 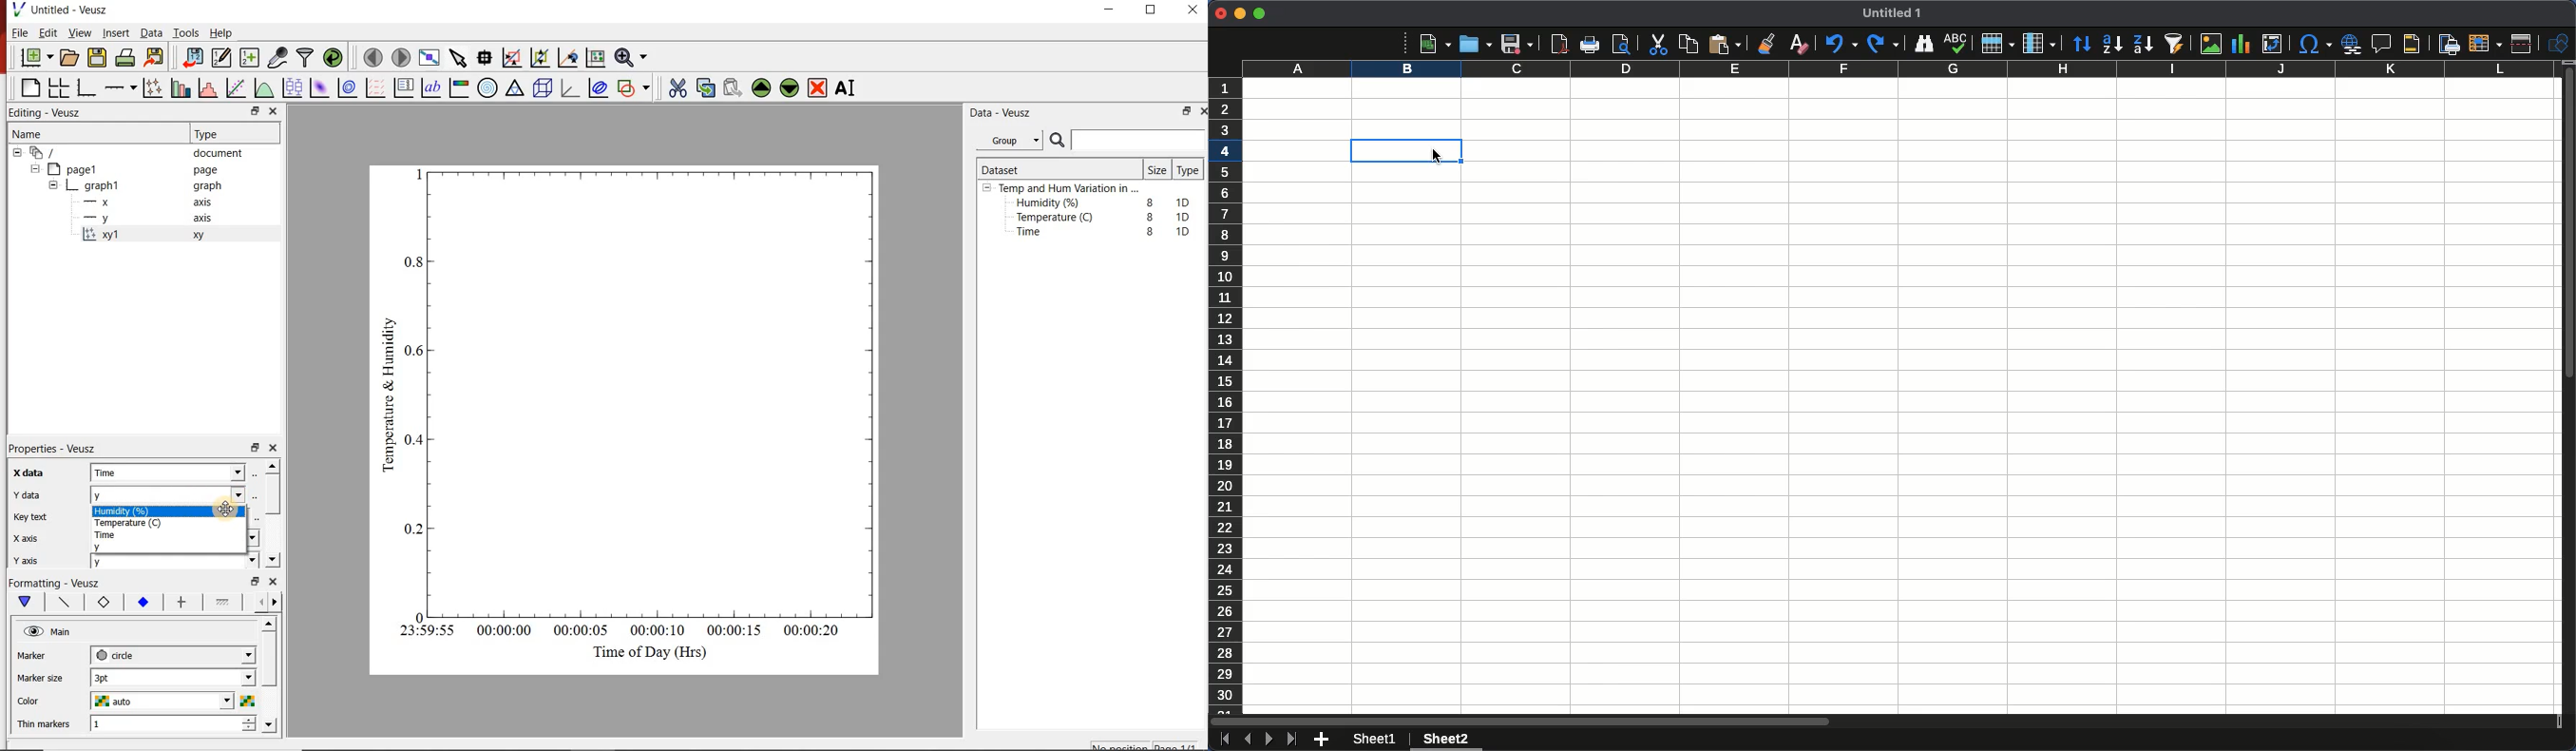 What do you see at coordinates (792, 88) in the screenshot?
I see `Move the selected widget down` at bounding box center [792, 88].